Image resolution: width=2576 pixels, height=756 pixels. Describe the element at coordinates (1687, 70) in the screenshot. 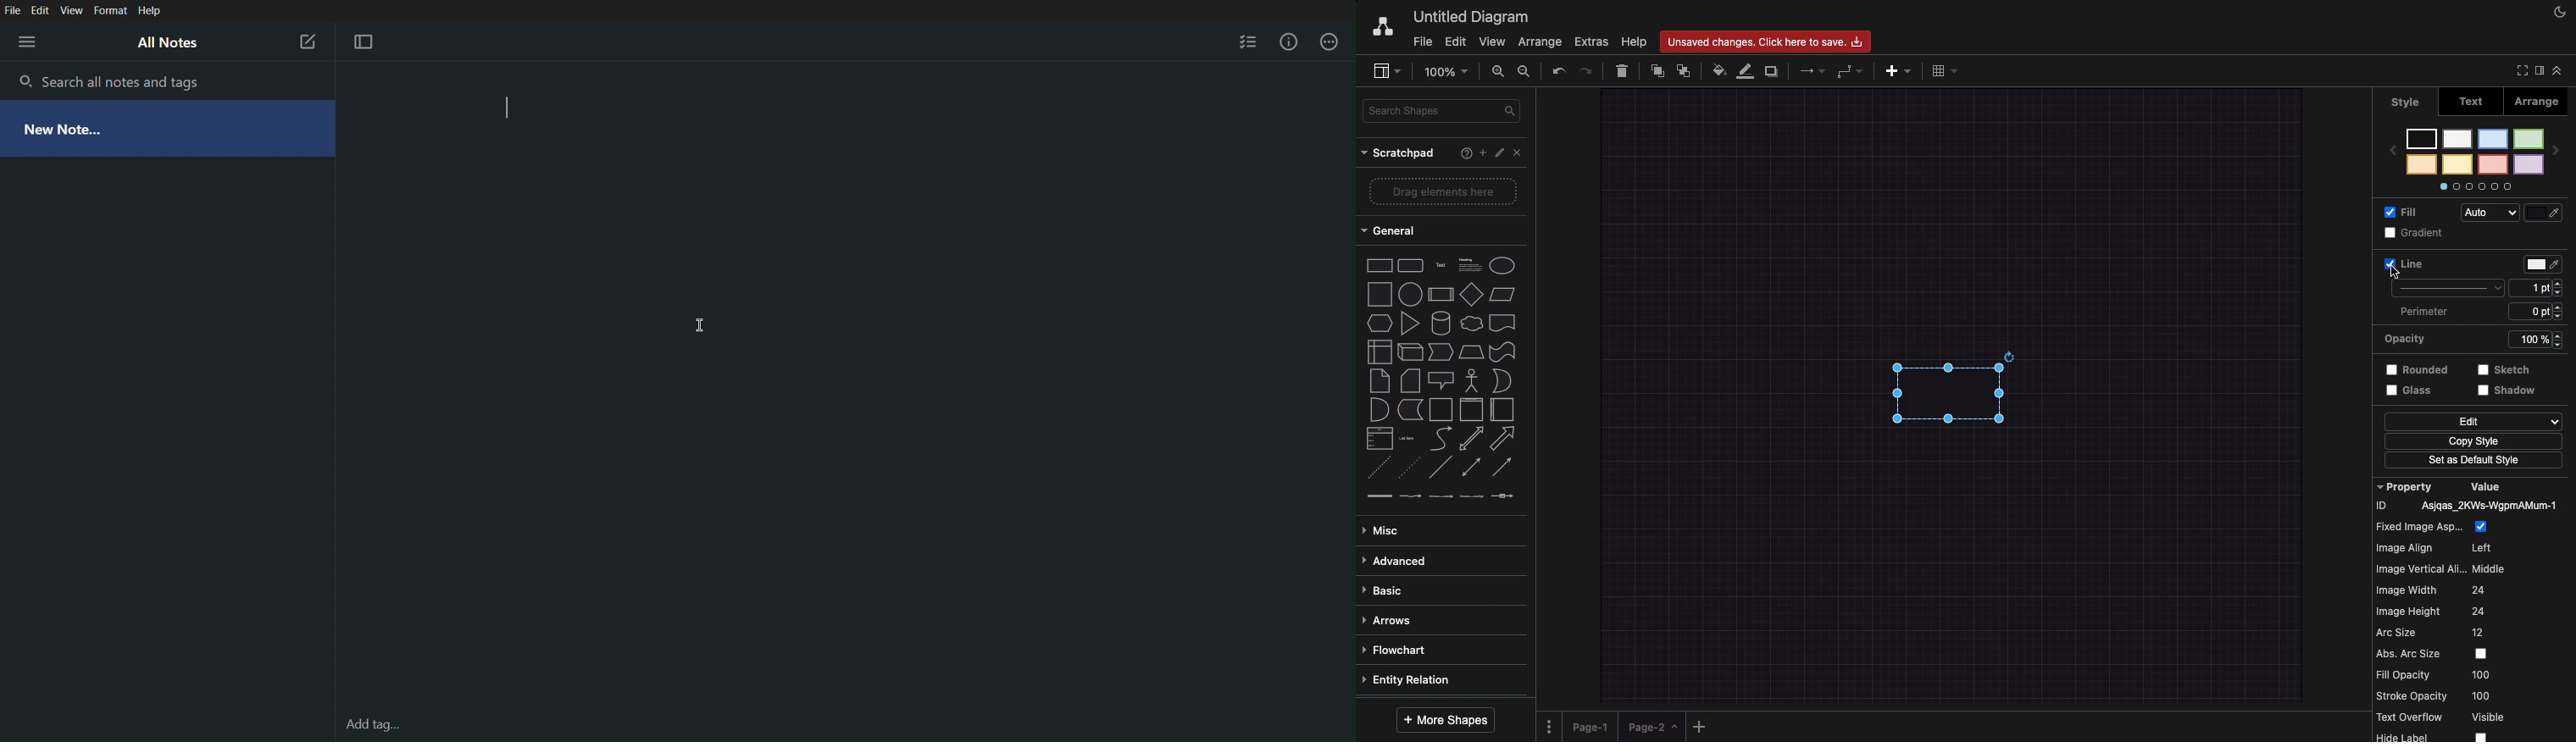

I see `To back` at that location.